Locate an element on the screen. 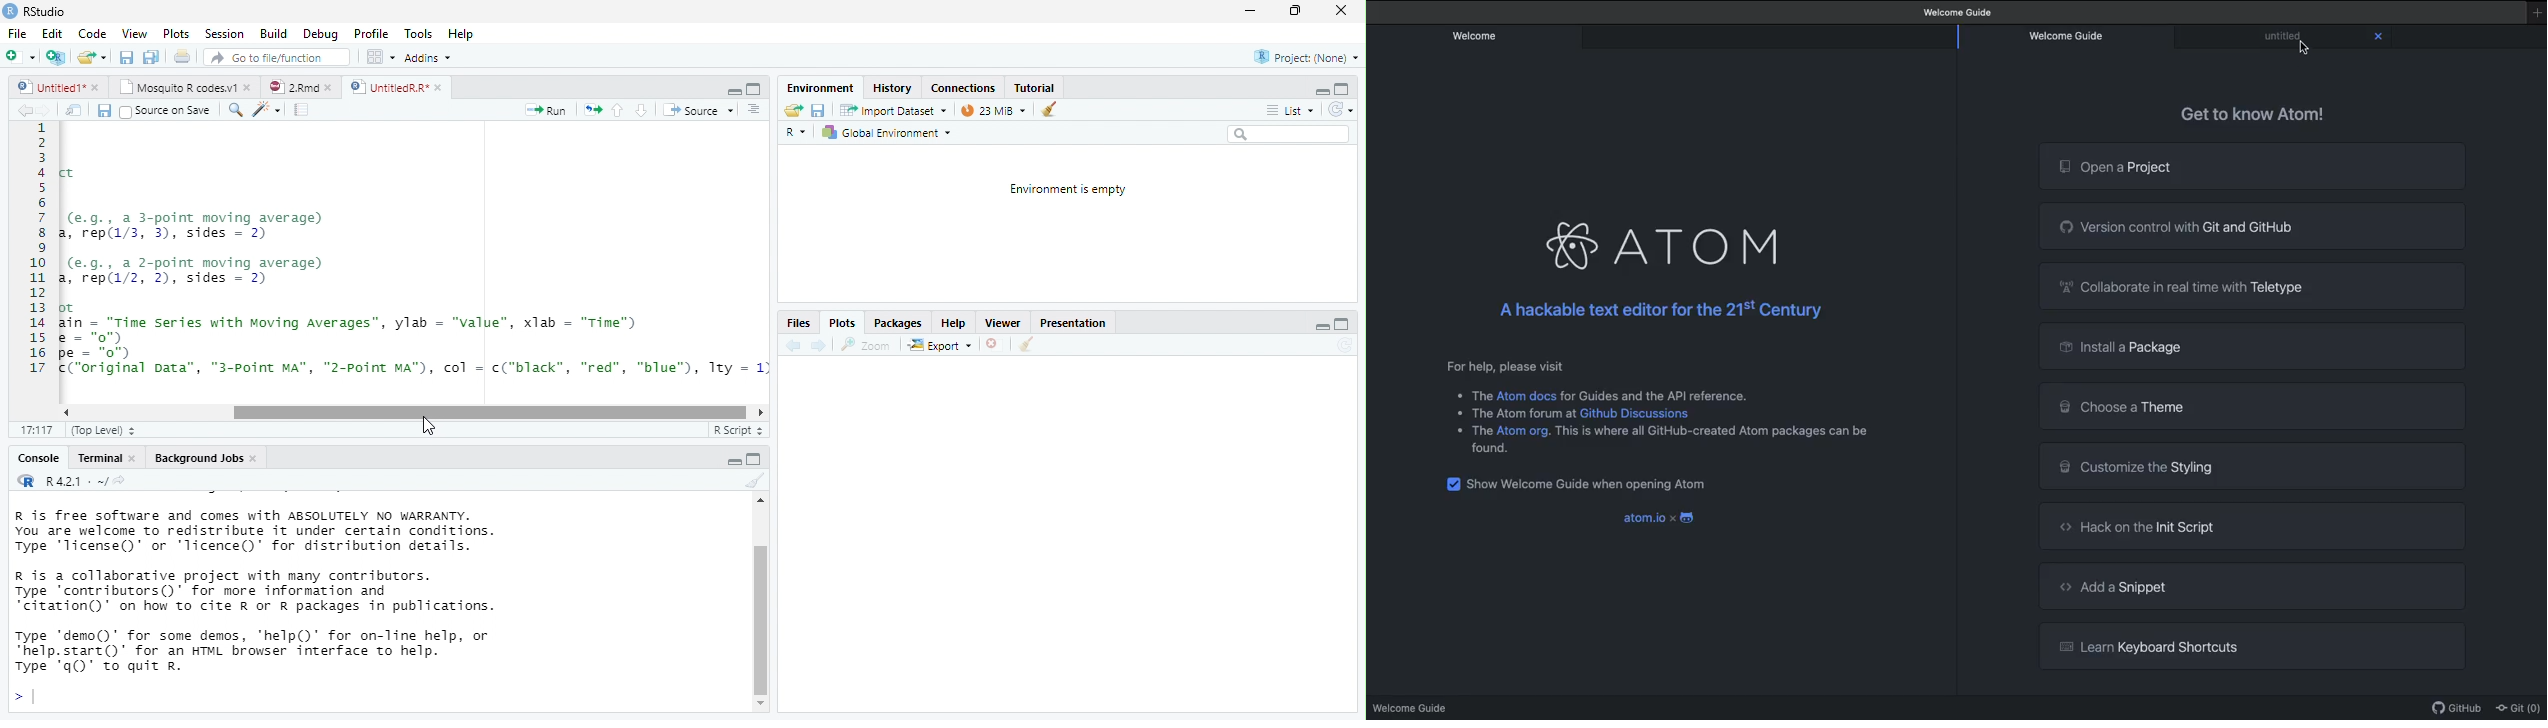 This screenshot has width=2548, height=728. UntitiedR.R" is located at coordinates (387, 87).